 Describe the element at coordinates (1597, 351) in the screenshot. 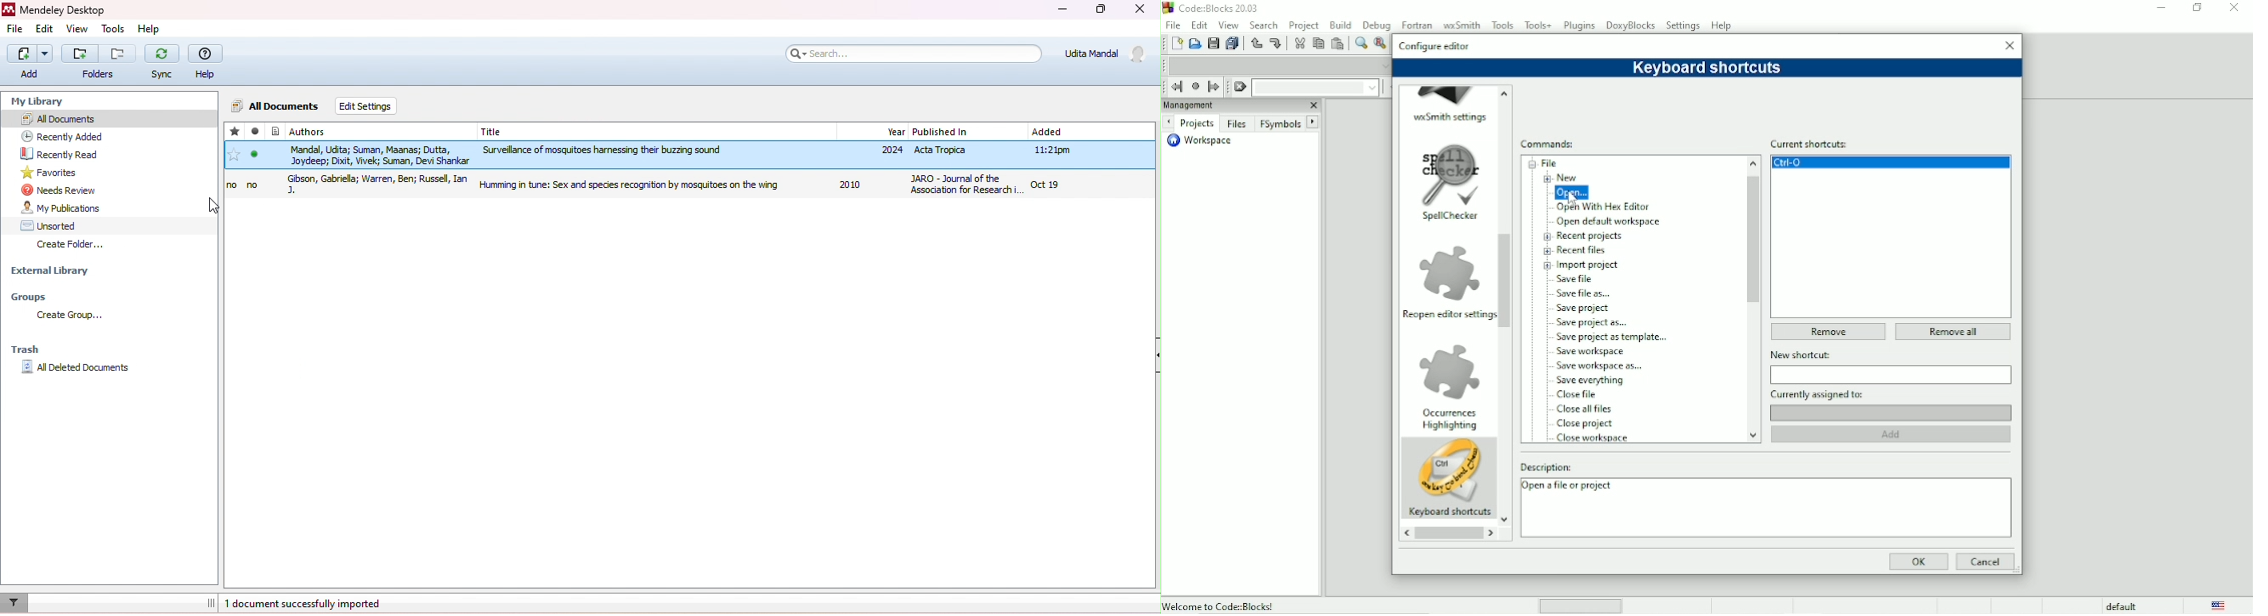

I see `Save workspace` at that location.